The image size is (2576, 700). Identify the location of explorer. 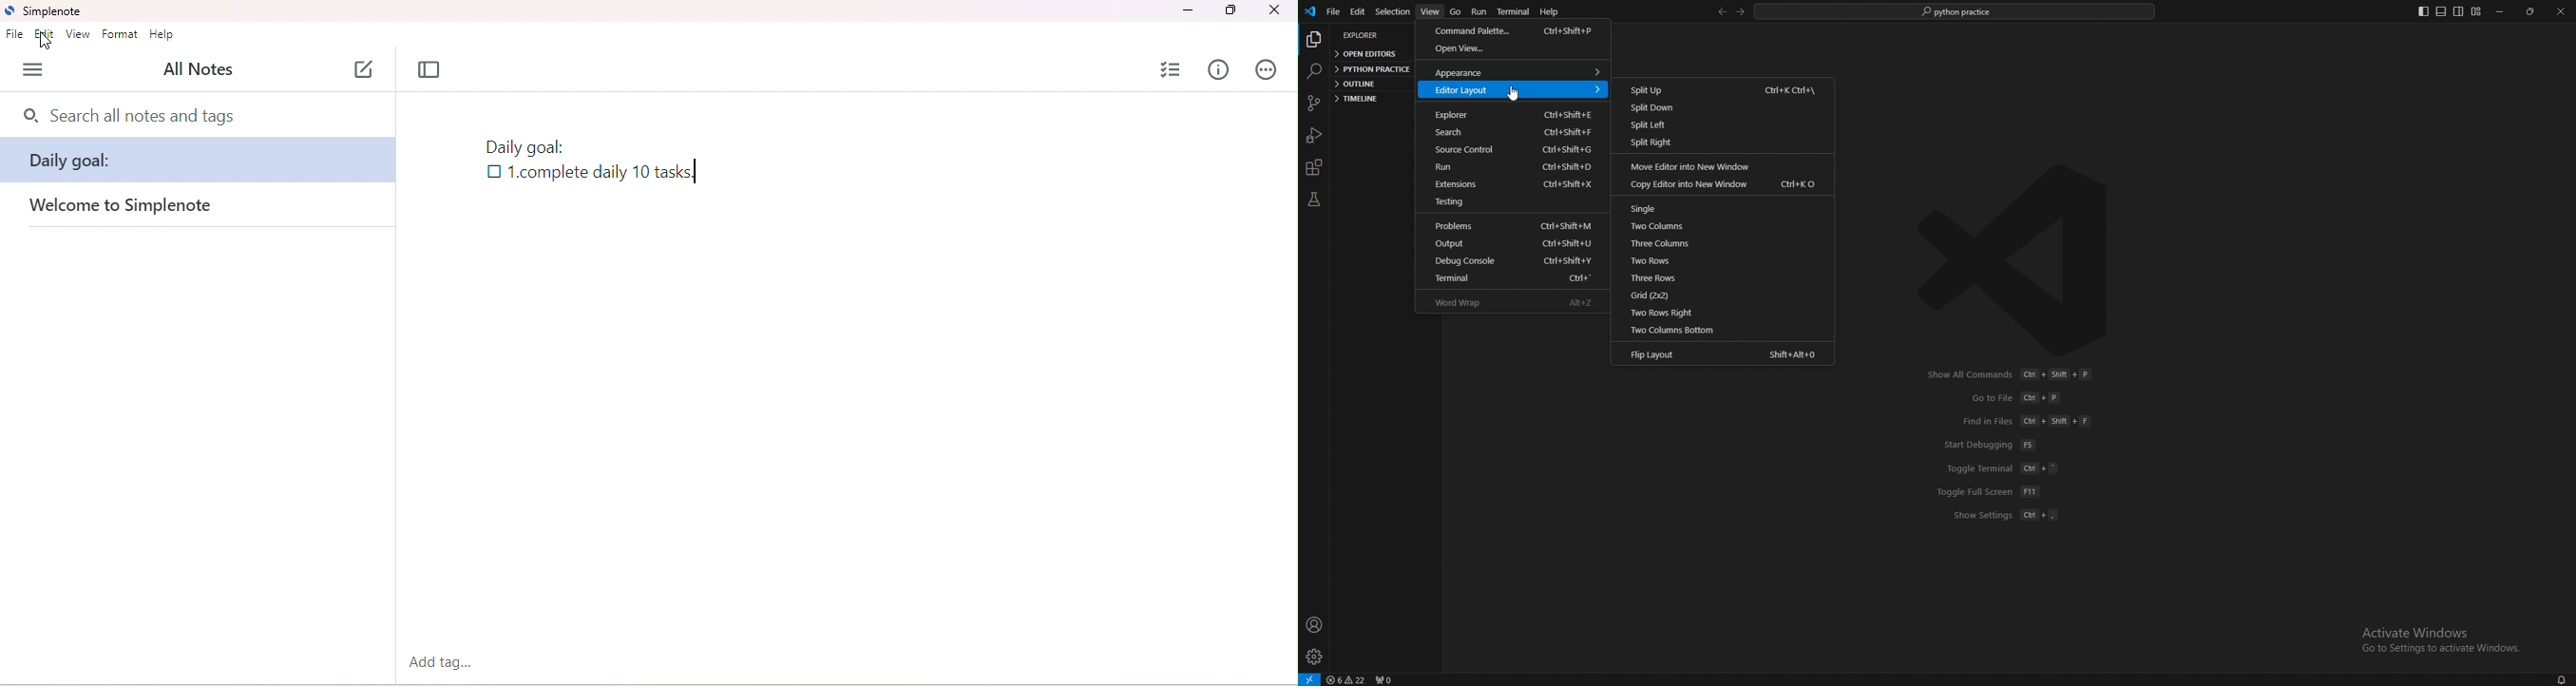
(1365, 35).